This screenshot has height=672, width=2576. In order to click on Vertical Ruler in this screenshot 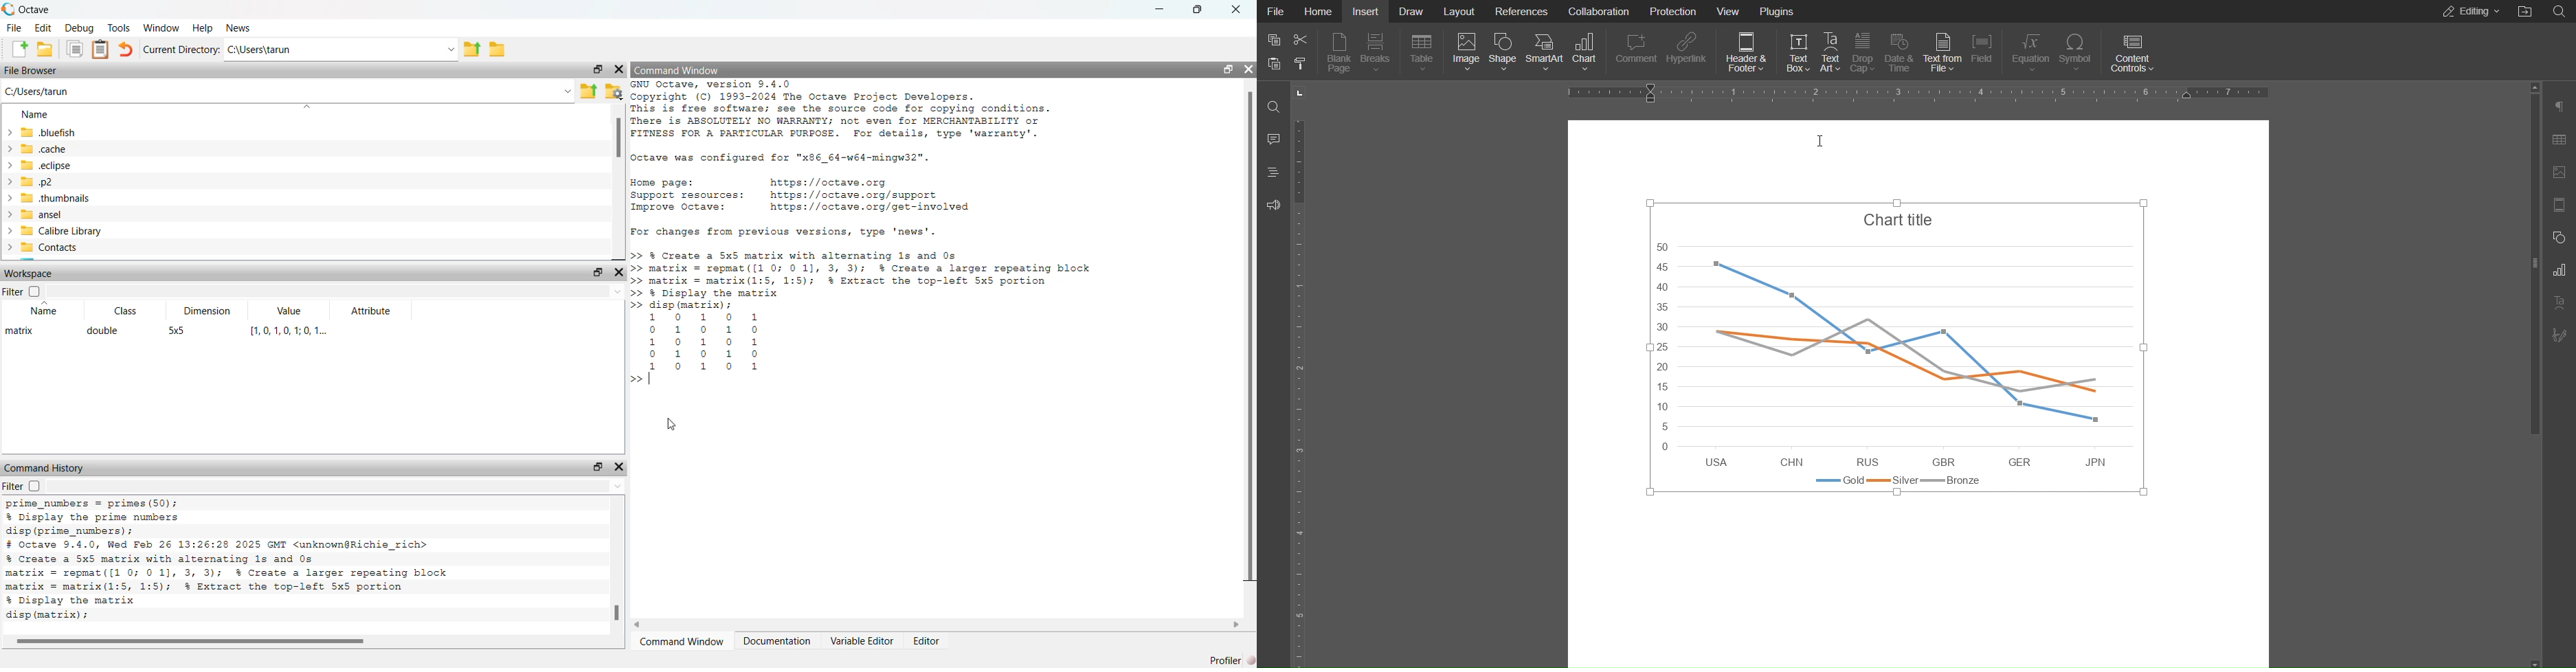, I will do `click(1303, 389)`.